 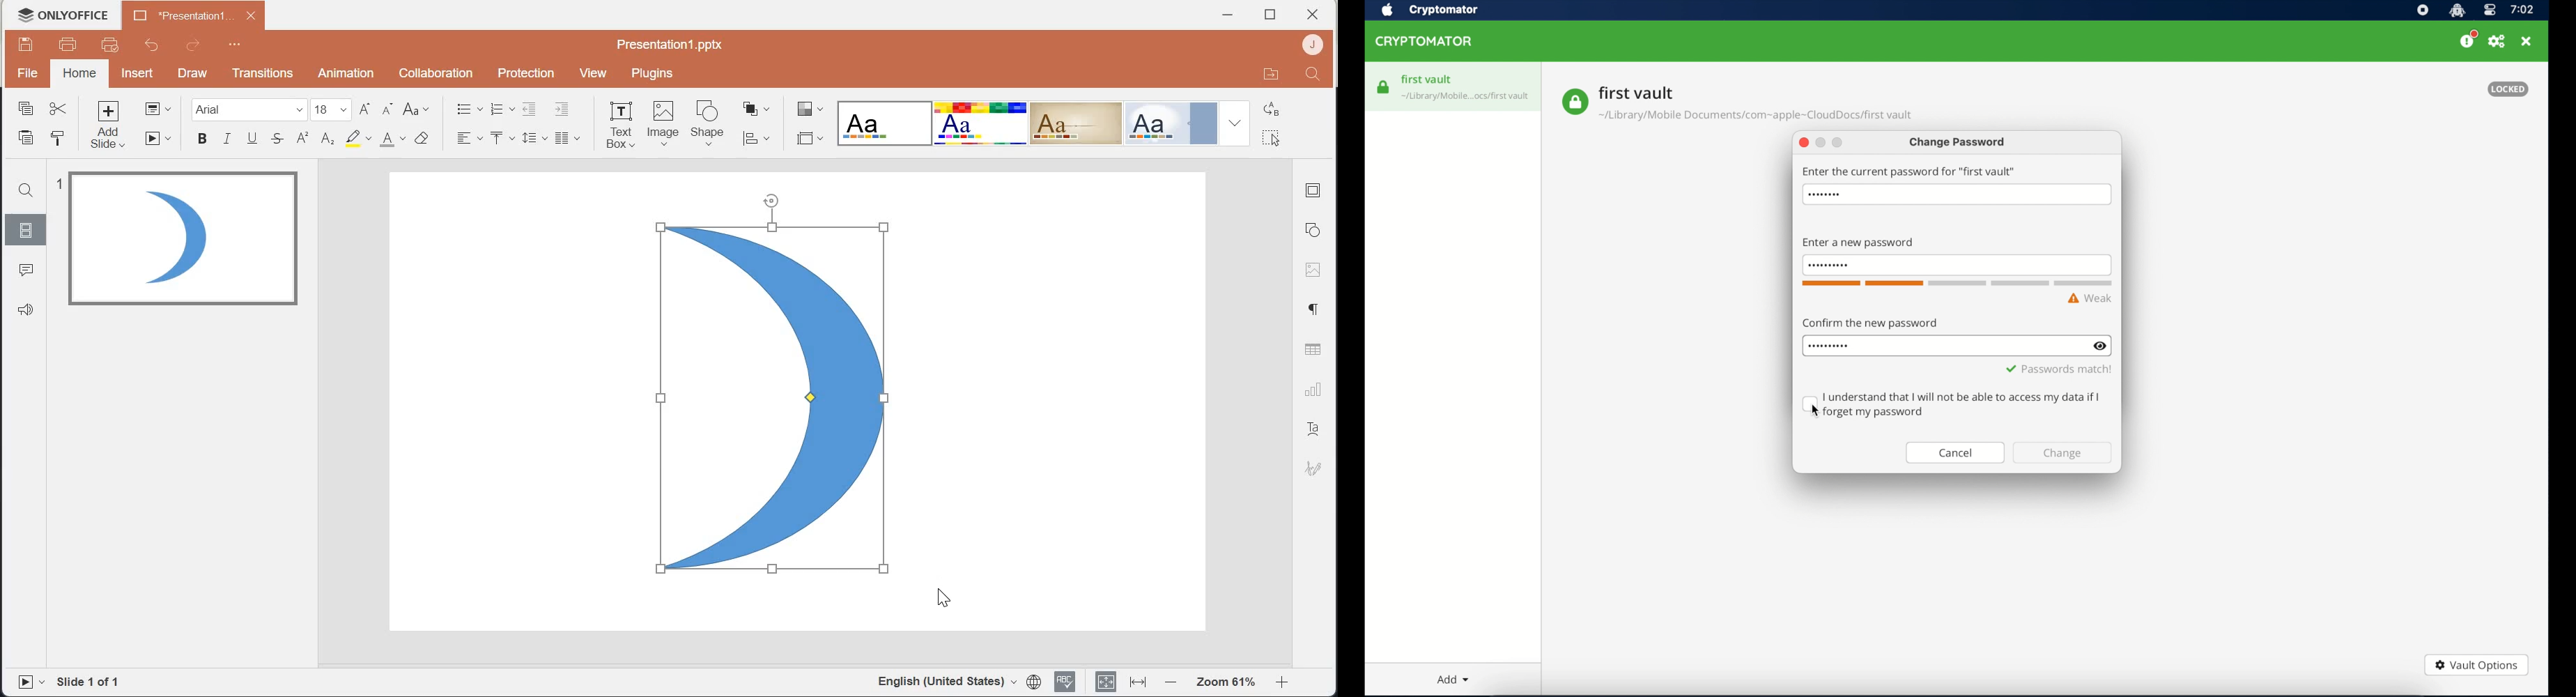 What do you see at coordinates (650, 75) in the screenshot?
I see `Plugins` at bounding box center [650, 75].